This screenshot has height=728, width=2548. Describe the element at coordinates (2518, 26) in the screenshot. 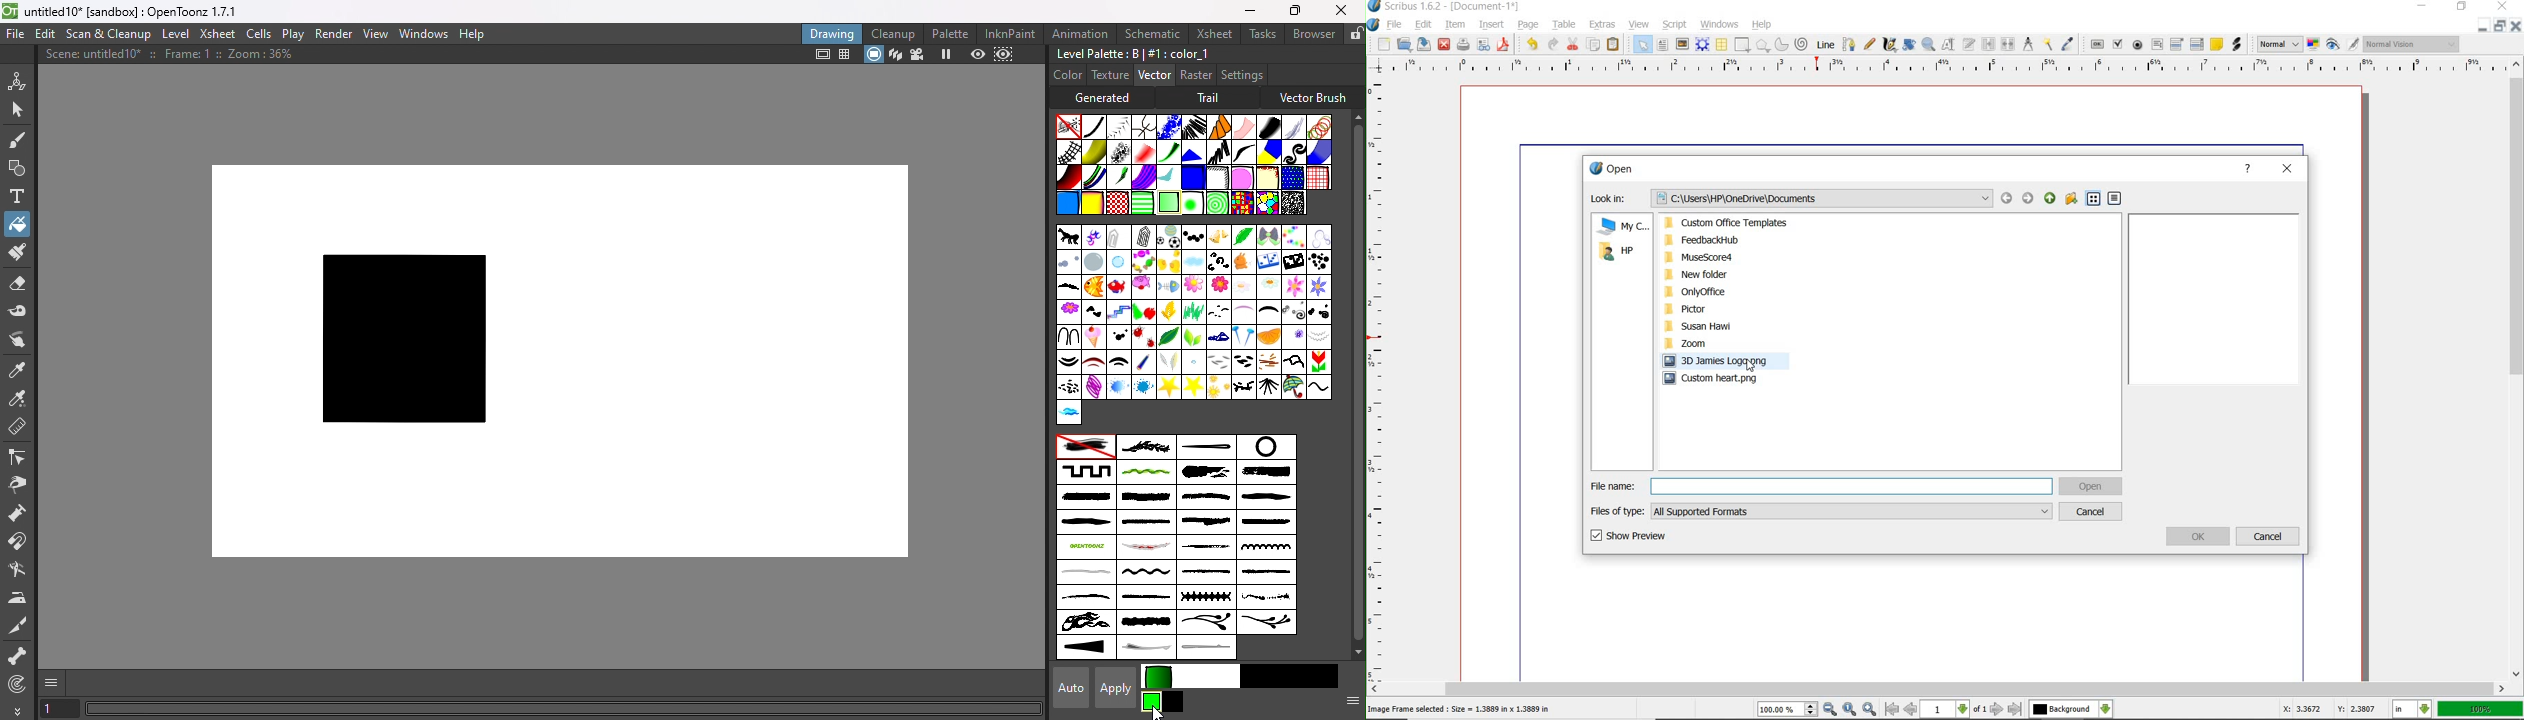

I see `Close` at that location.